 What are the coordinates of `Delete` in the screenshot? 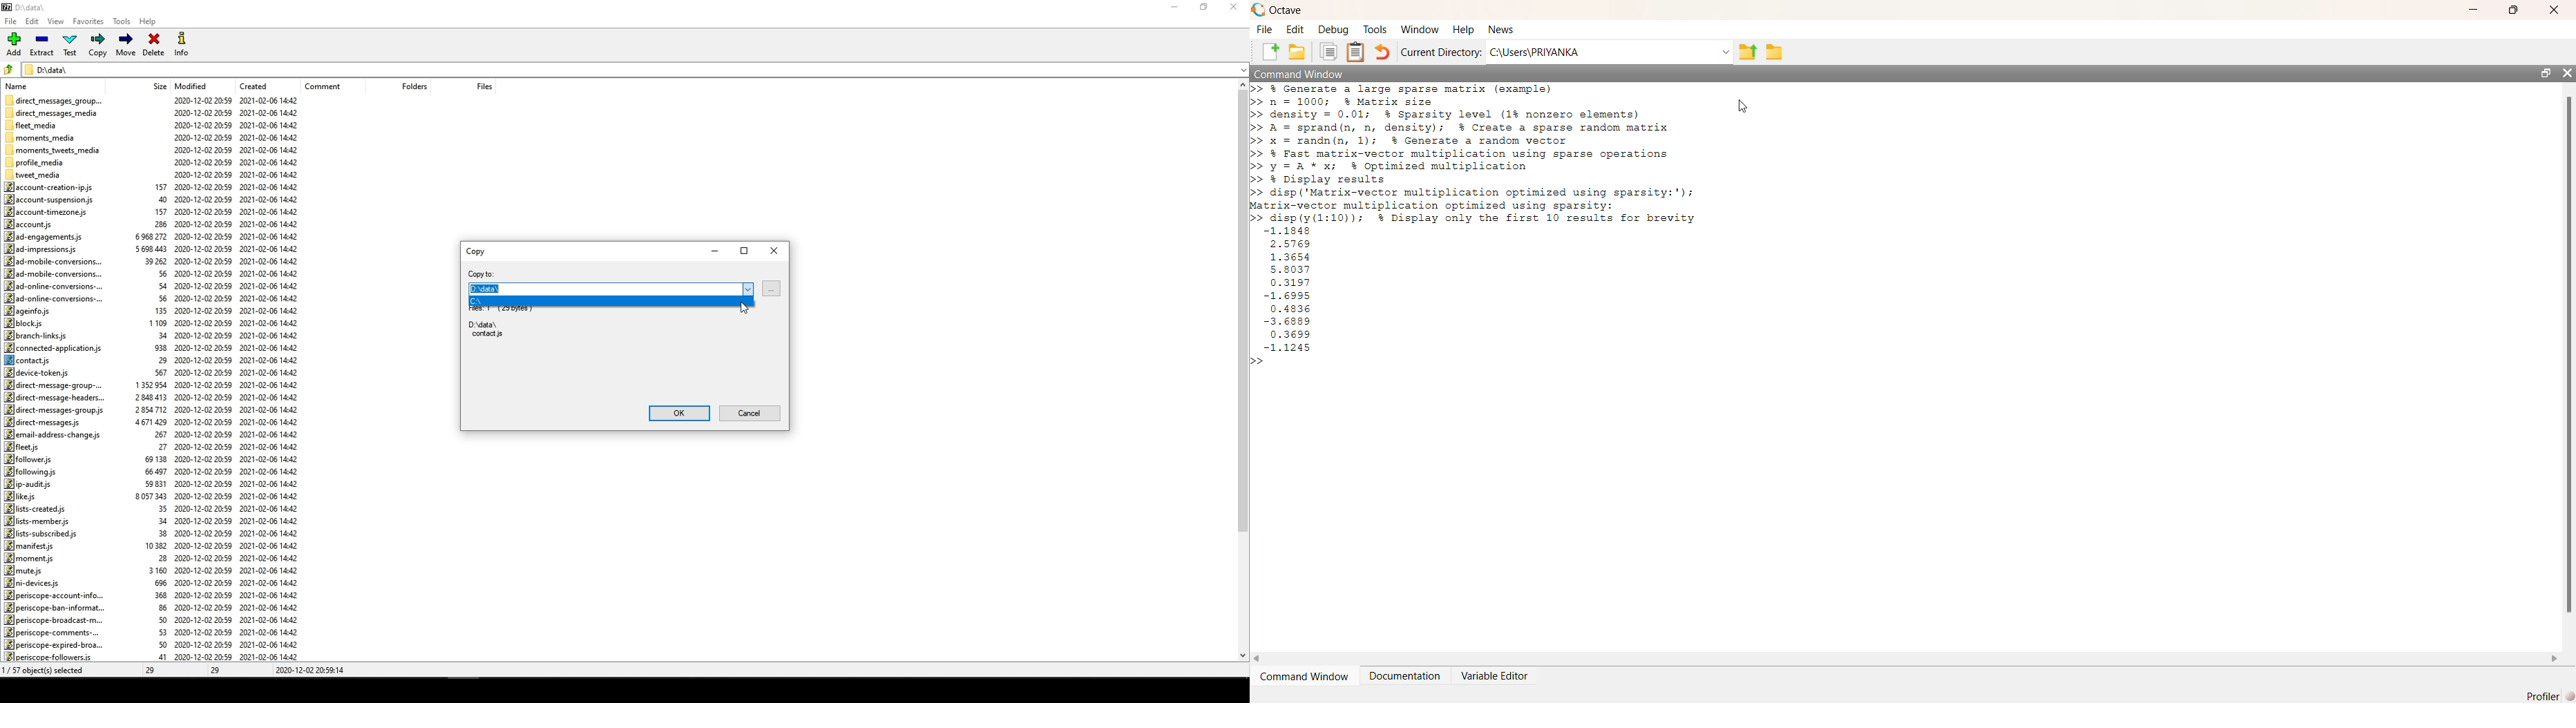 It's located at (153, 46).